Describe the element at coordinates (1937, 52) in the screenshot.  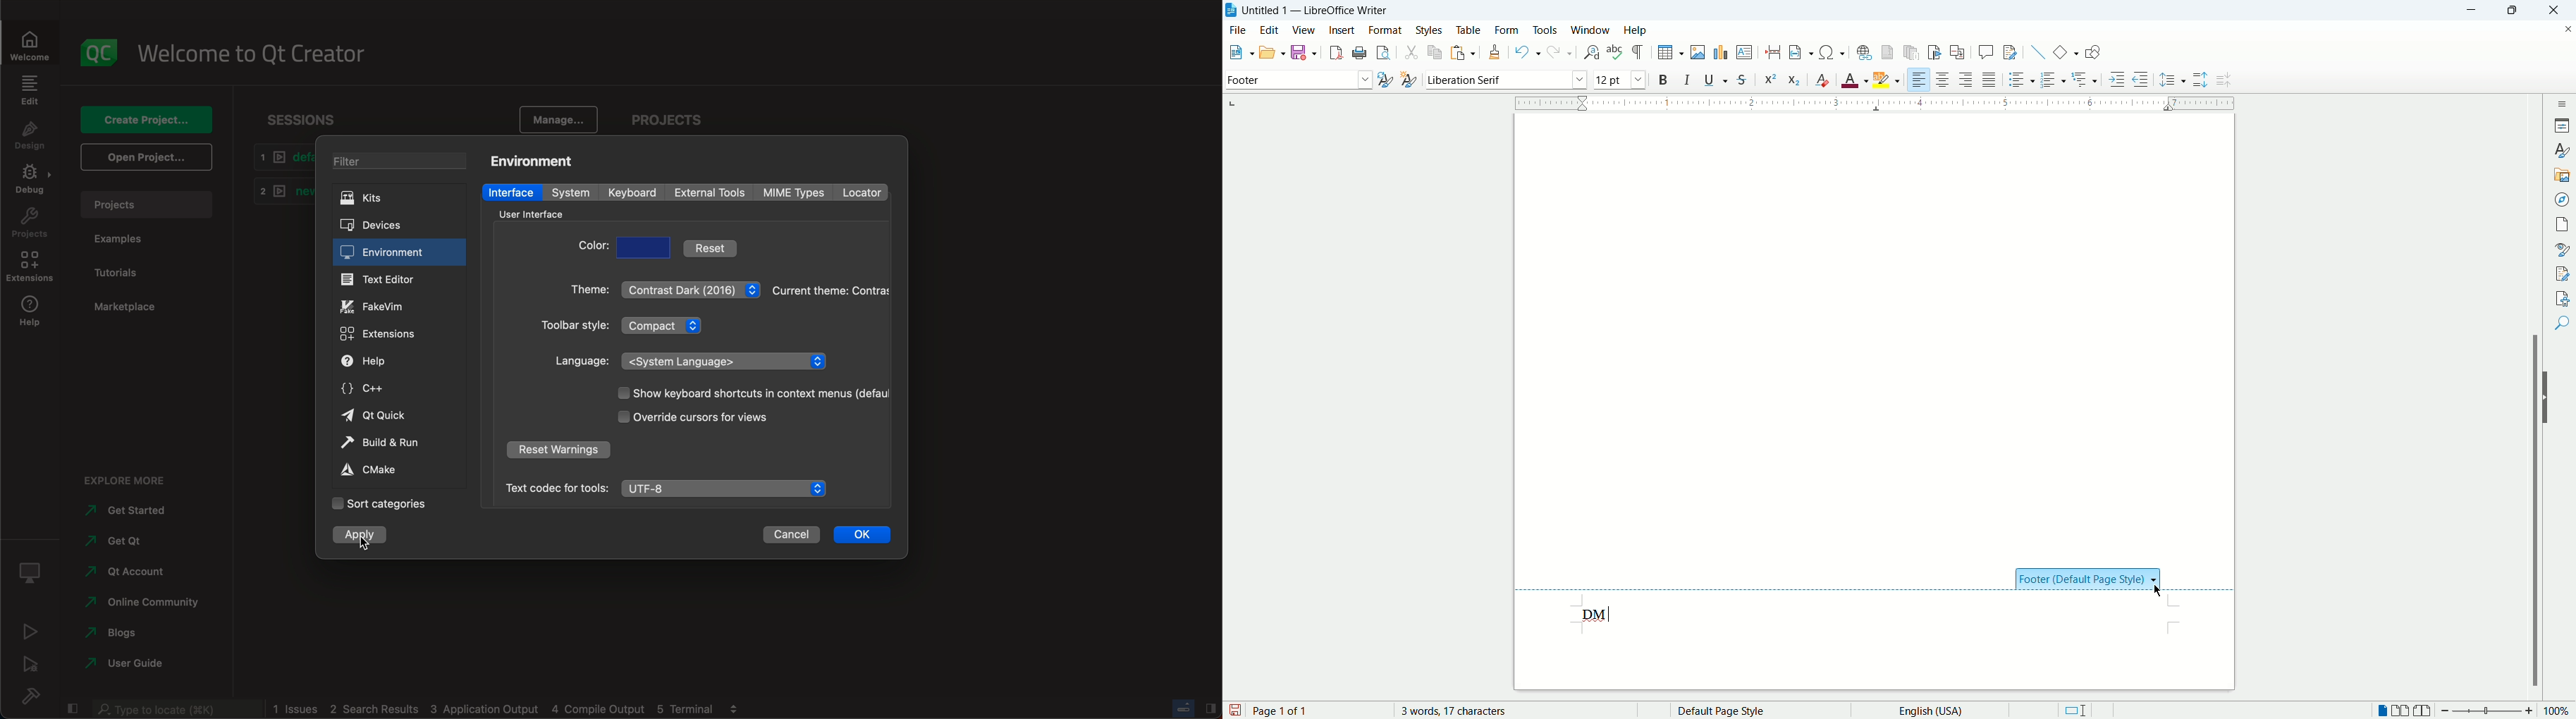
I see `insert bookmark` at that location.